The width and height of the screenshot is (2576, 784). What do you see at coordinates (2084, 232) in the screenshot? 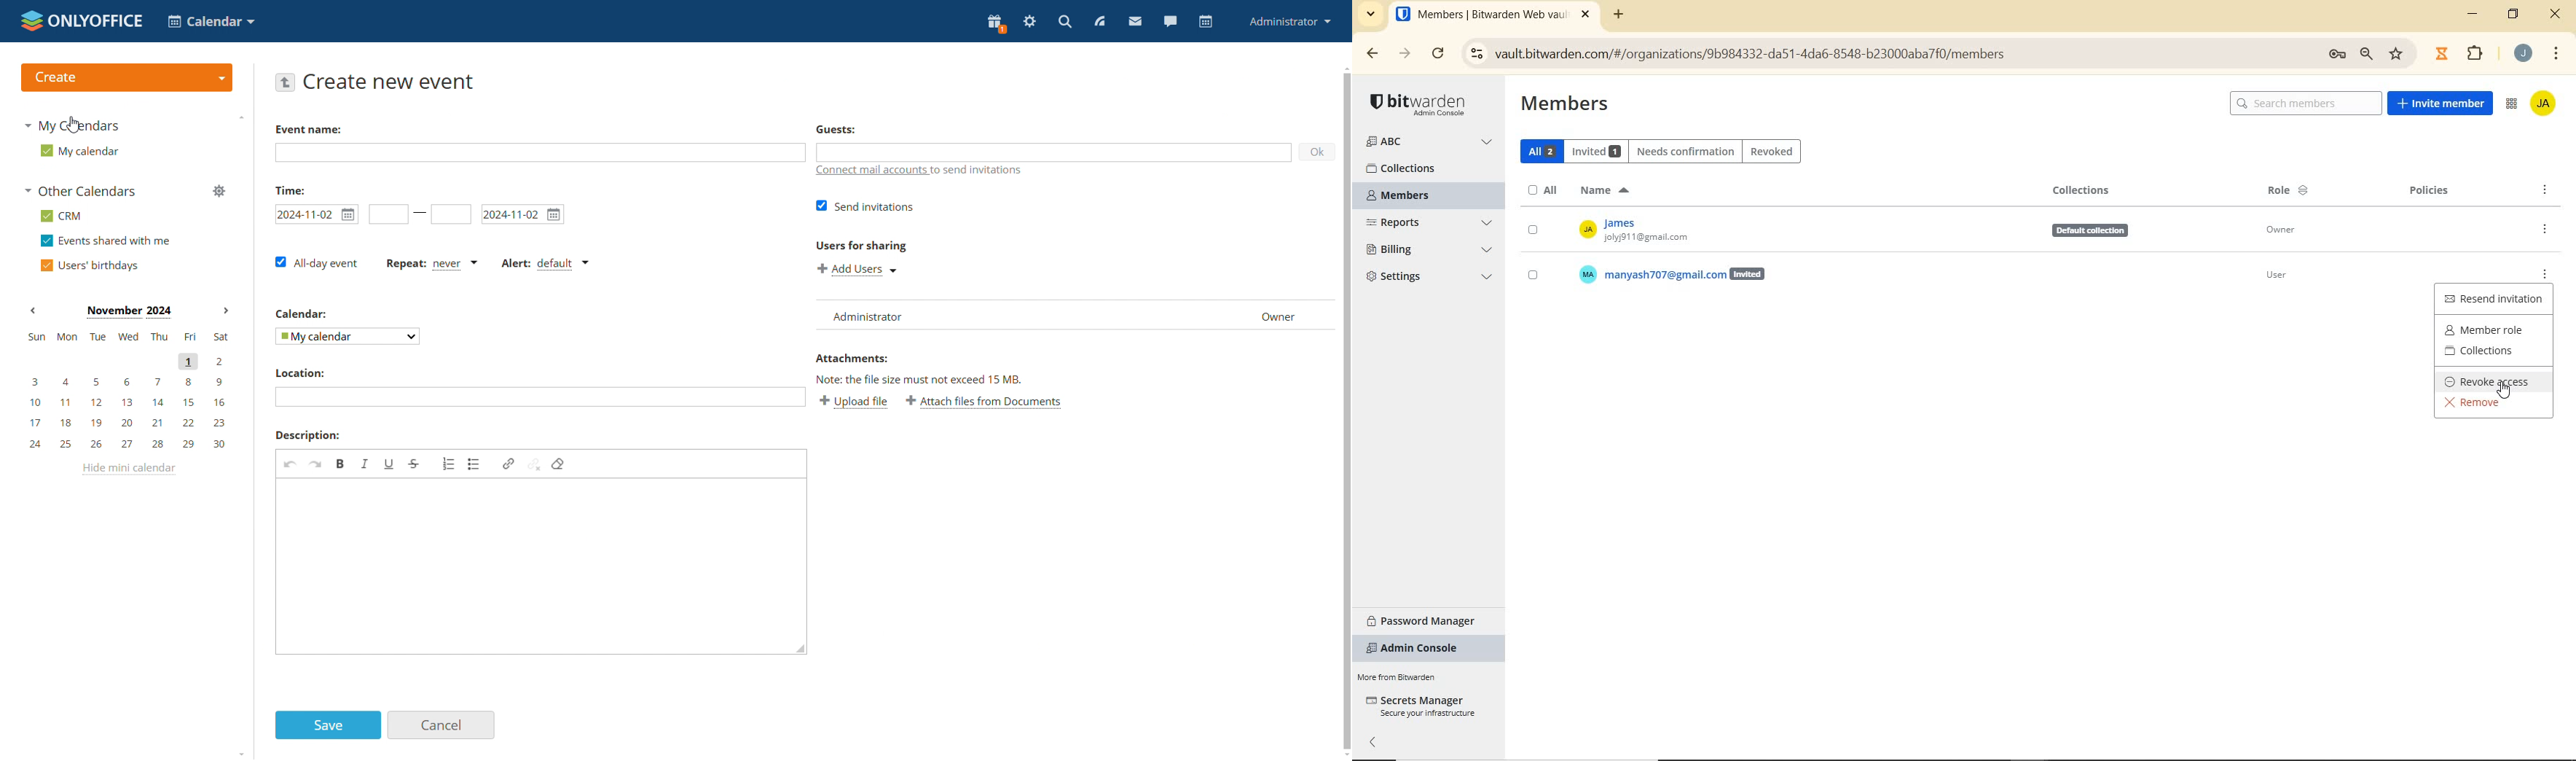
I see `Defauit collection` at bounding box center [2084, 232].